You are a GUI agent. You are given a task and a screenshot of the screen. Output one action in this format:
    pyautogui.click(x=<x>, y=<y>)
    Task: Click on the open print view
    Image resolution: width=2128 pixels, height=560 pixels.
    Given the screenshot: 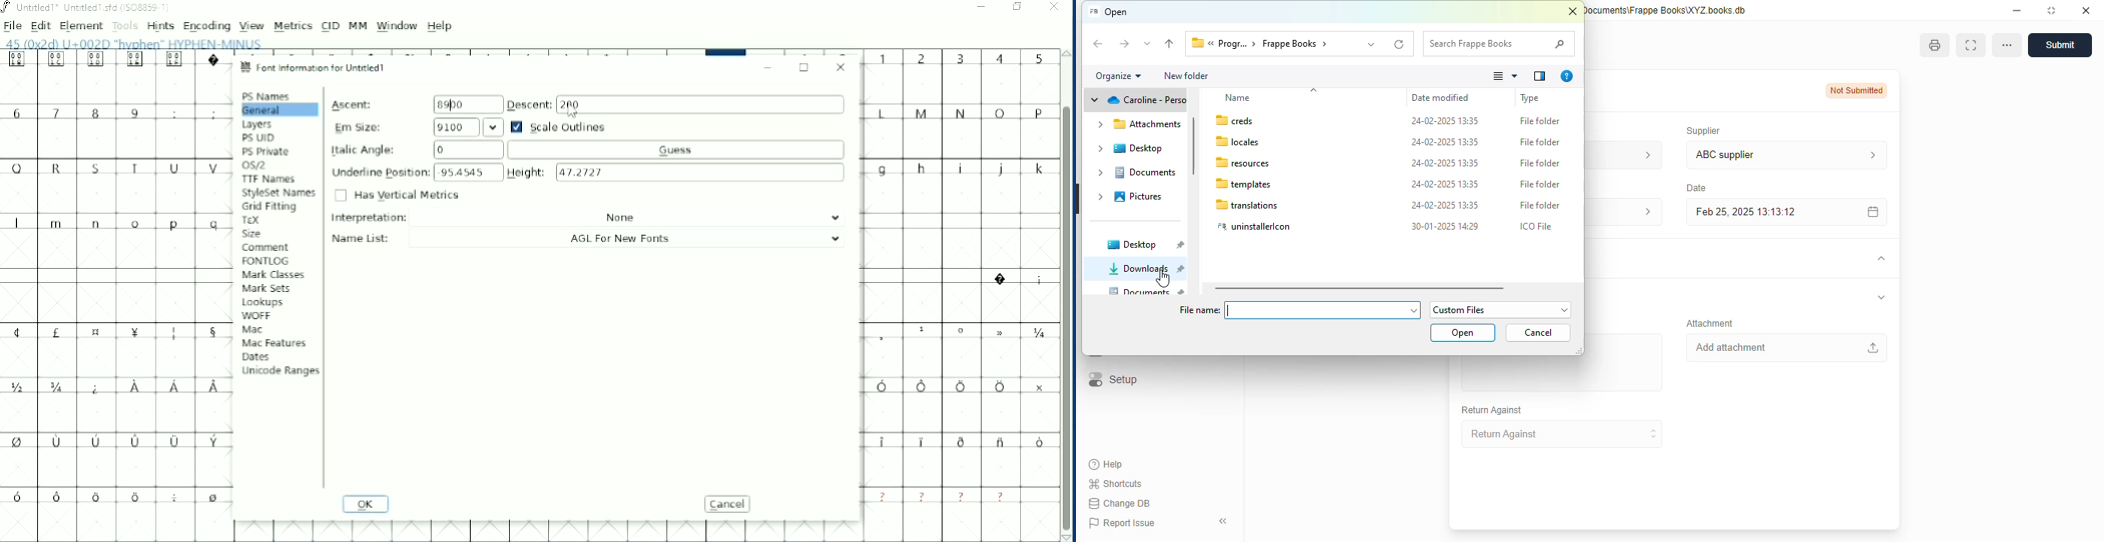 What is the action you would take?
    pyautogui.click(x=1935, y=45)
    